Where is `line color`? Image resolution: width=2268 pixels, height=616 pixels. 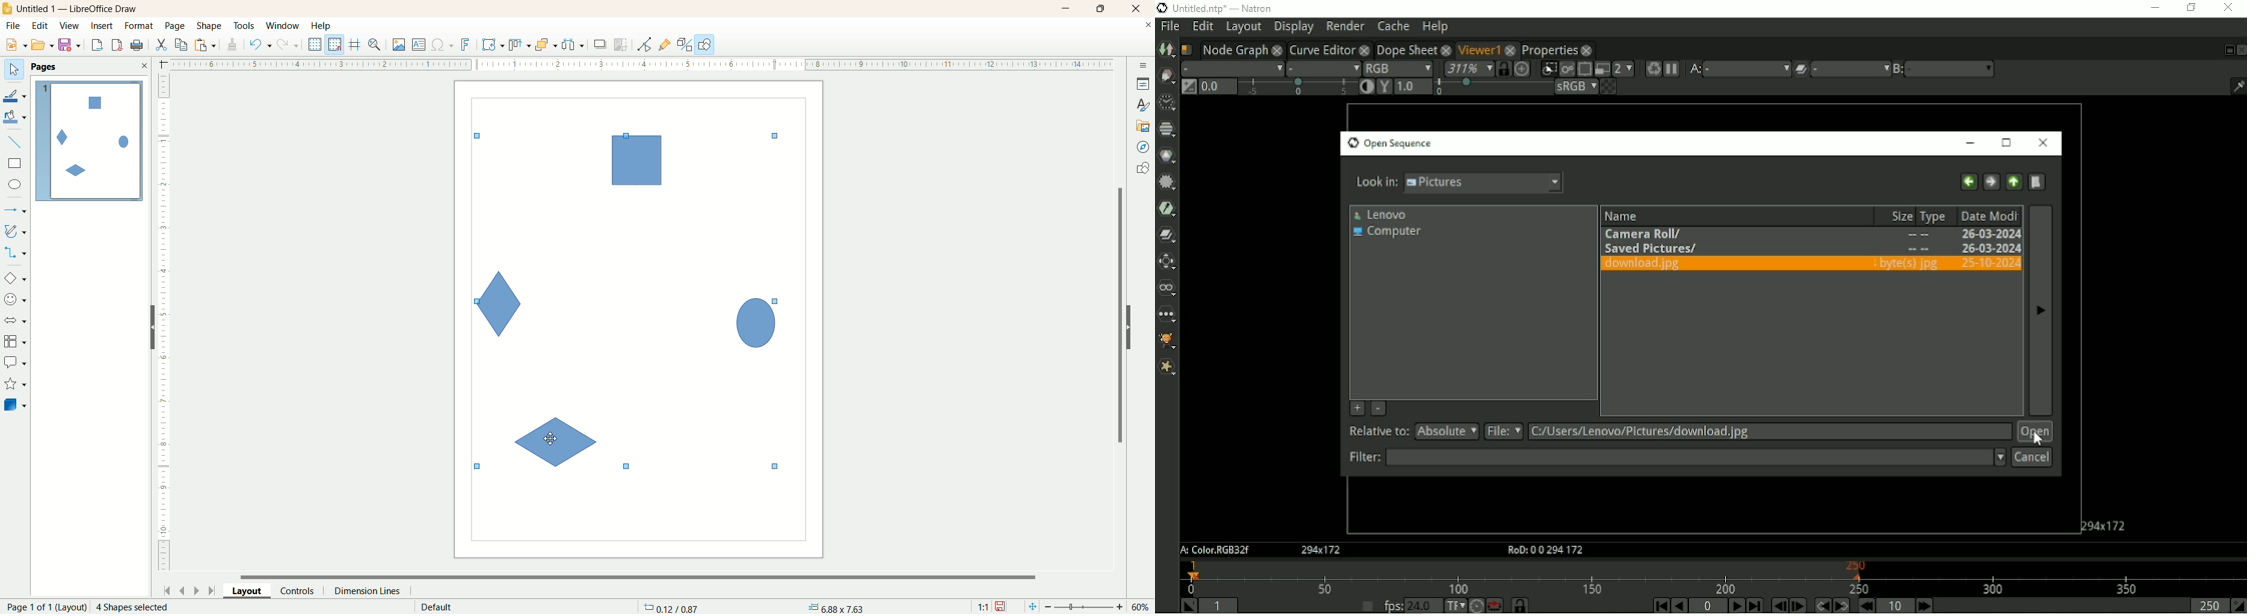
line color is located at coordinates (16, 95).